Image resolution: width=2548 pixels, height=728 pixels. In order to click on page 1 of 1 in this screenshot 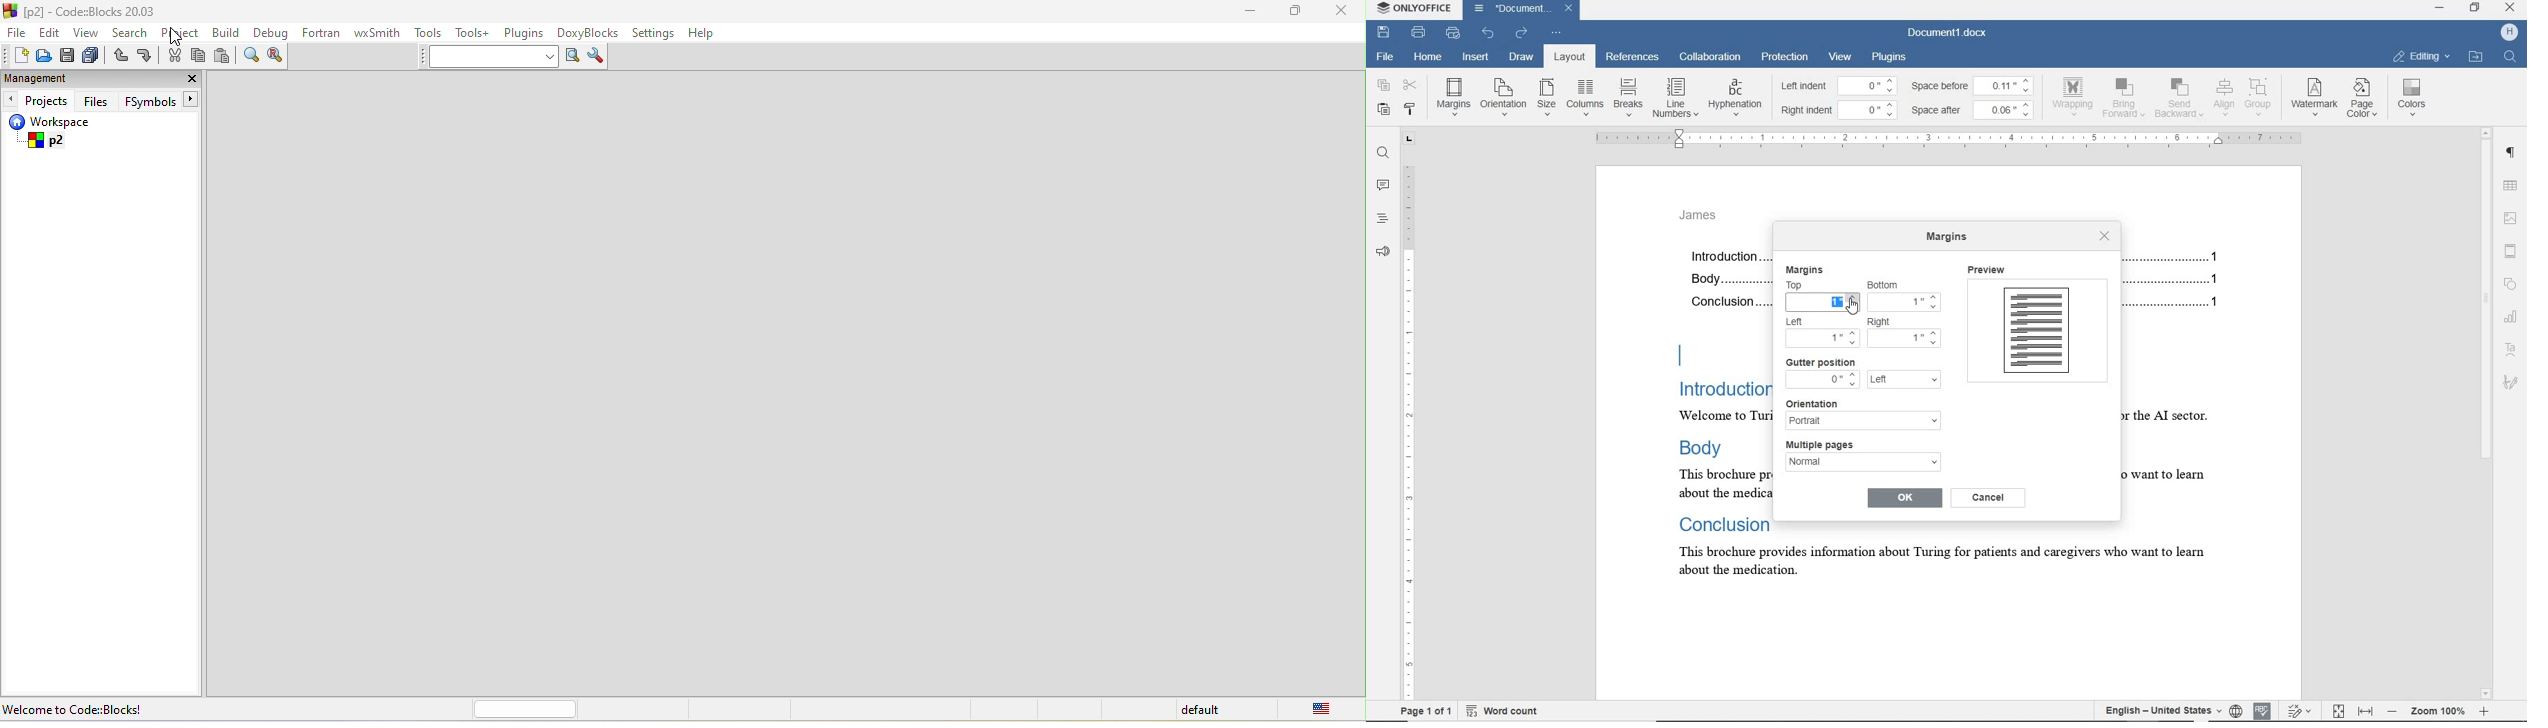, I will do `click(1426, 710)`.